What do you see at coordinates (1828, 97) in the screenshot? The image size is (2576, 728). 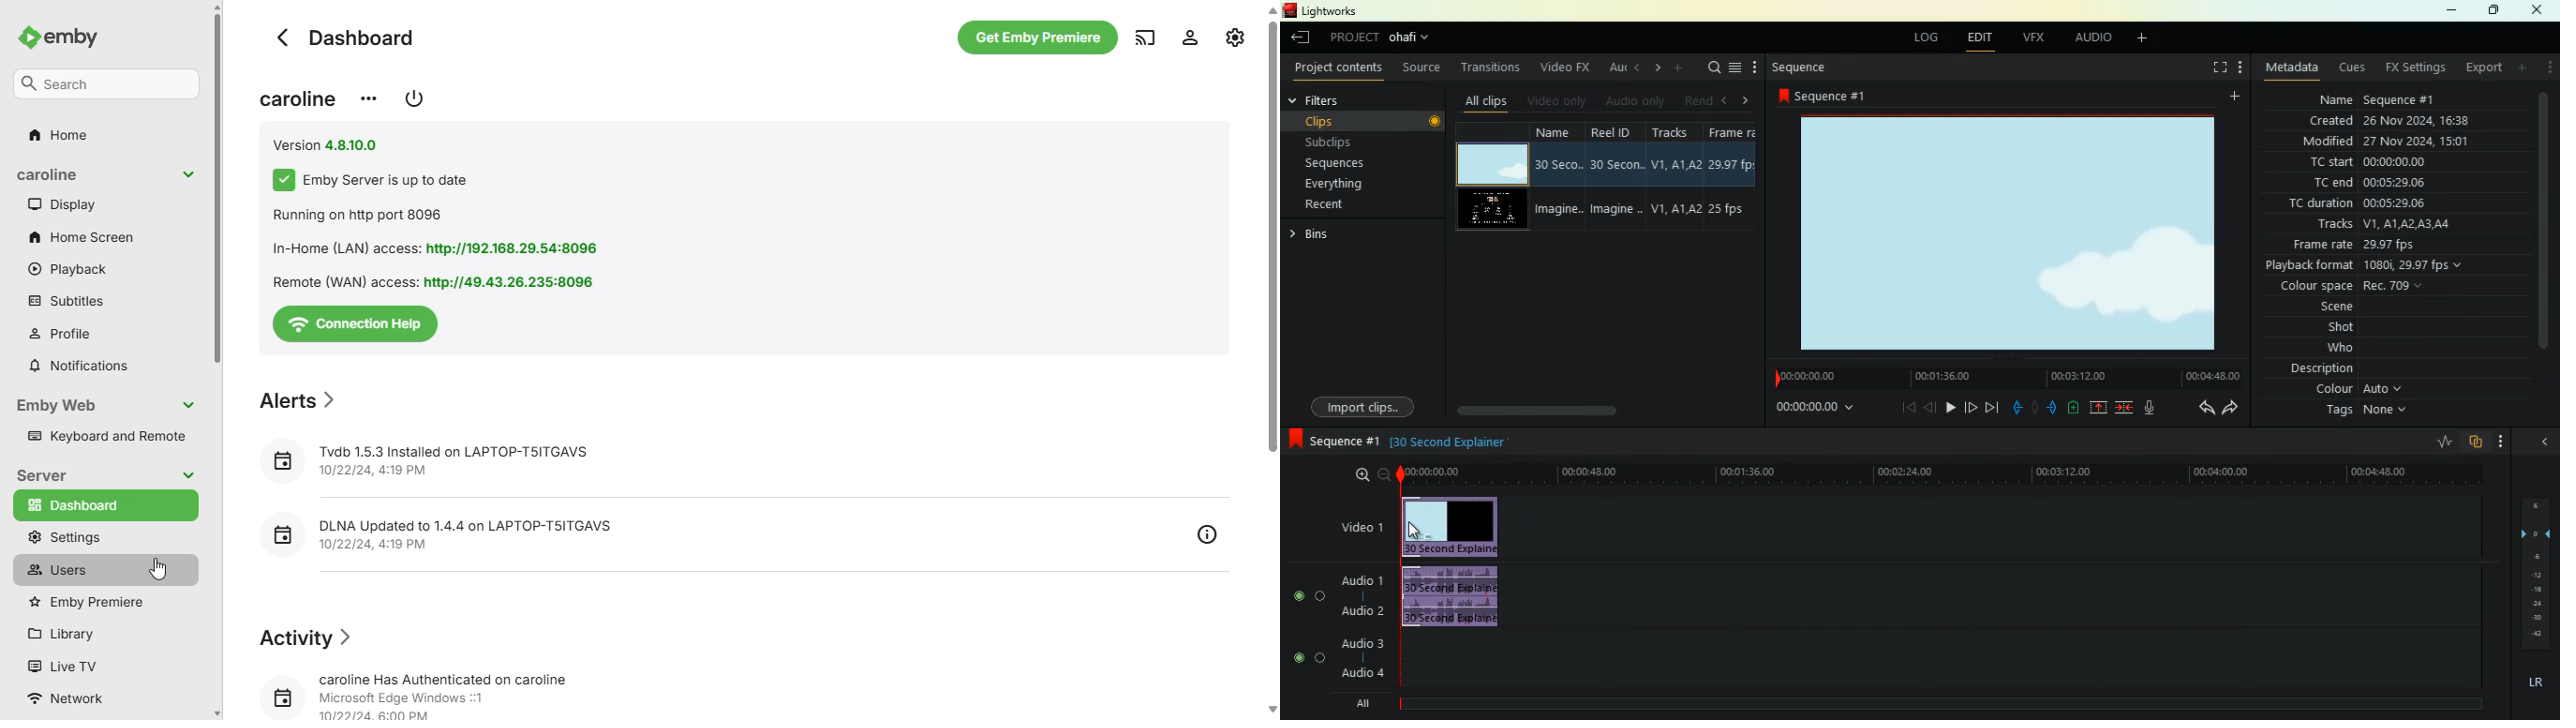 I see `sequence` at bounding box center [1828, 97].